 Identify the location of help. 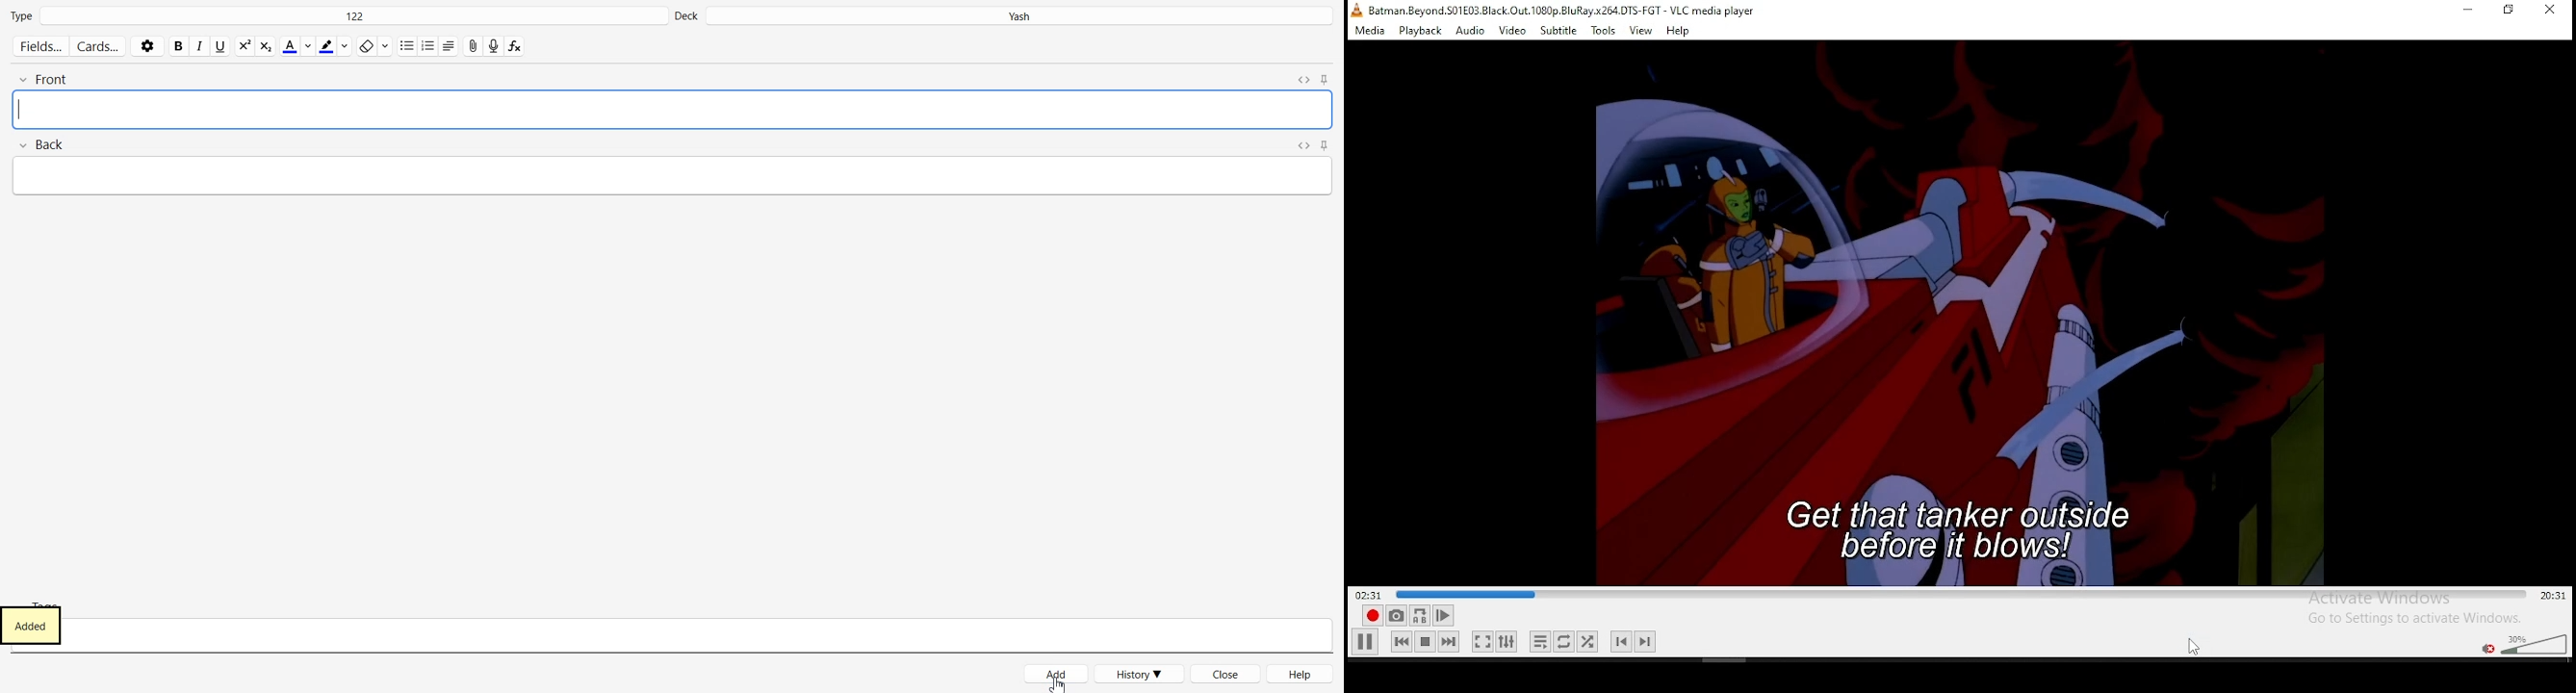
(1678, 31).